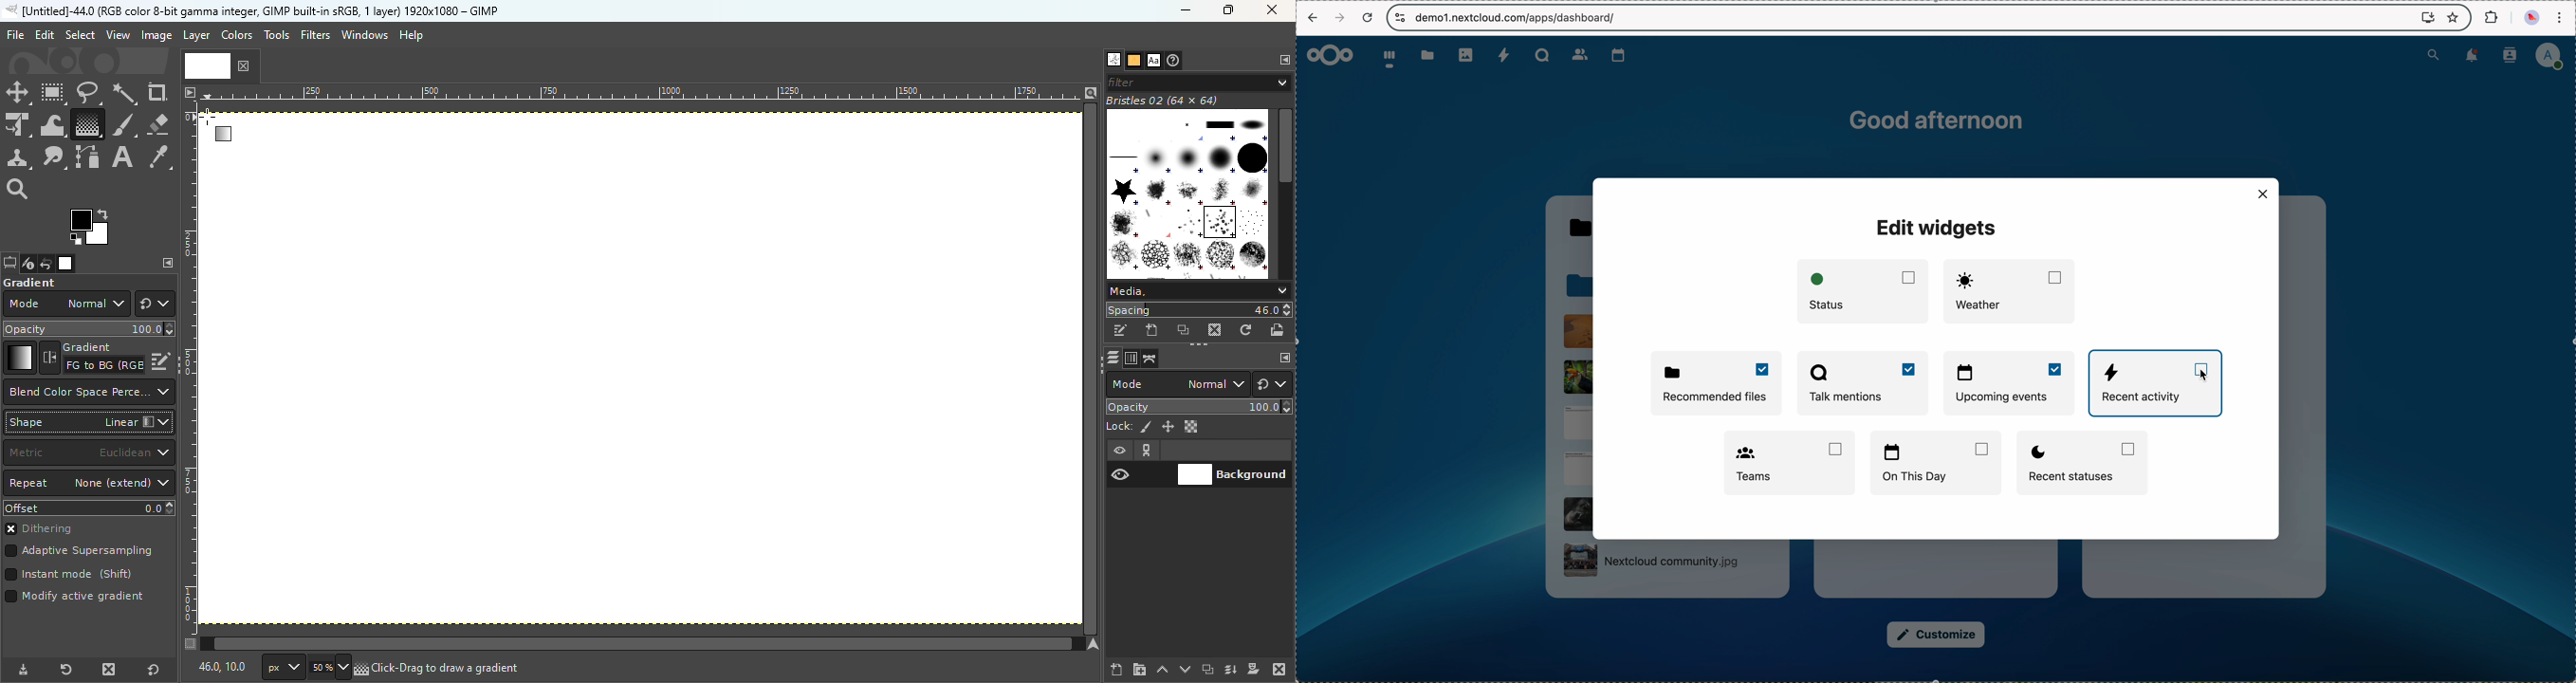 Image resolution: width=2576 pixels, height=700 pixels. I want to click on Navigate, so click(1095, 644).